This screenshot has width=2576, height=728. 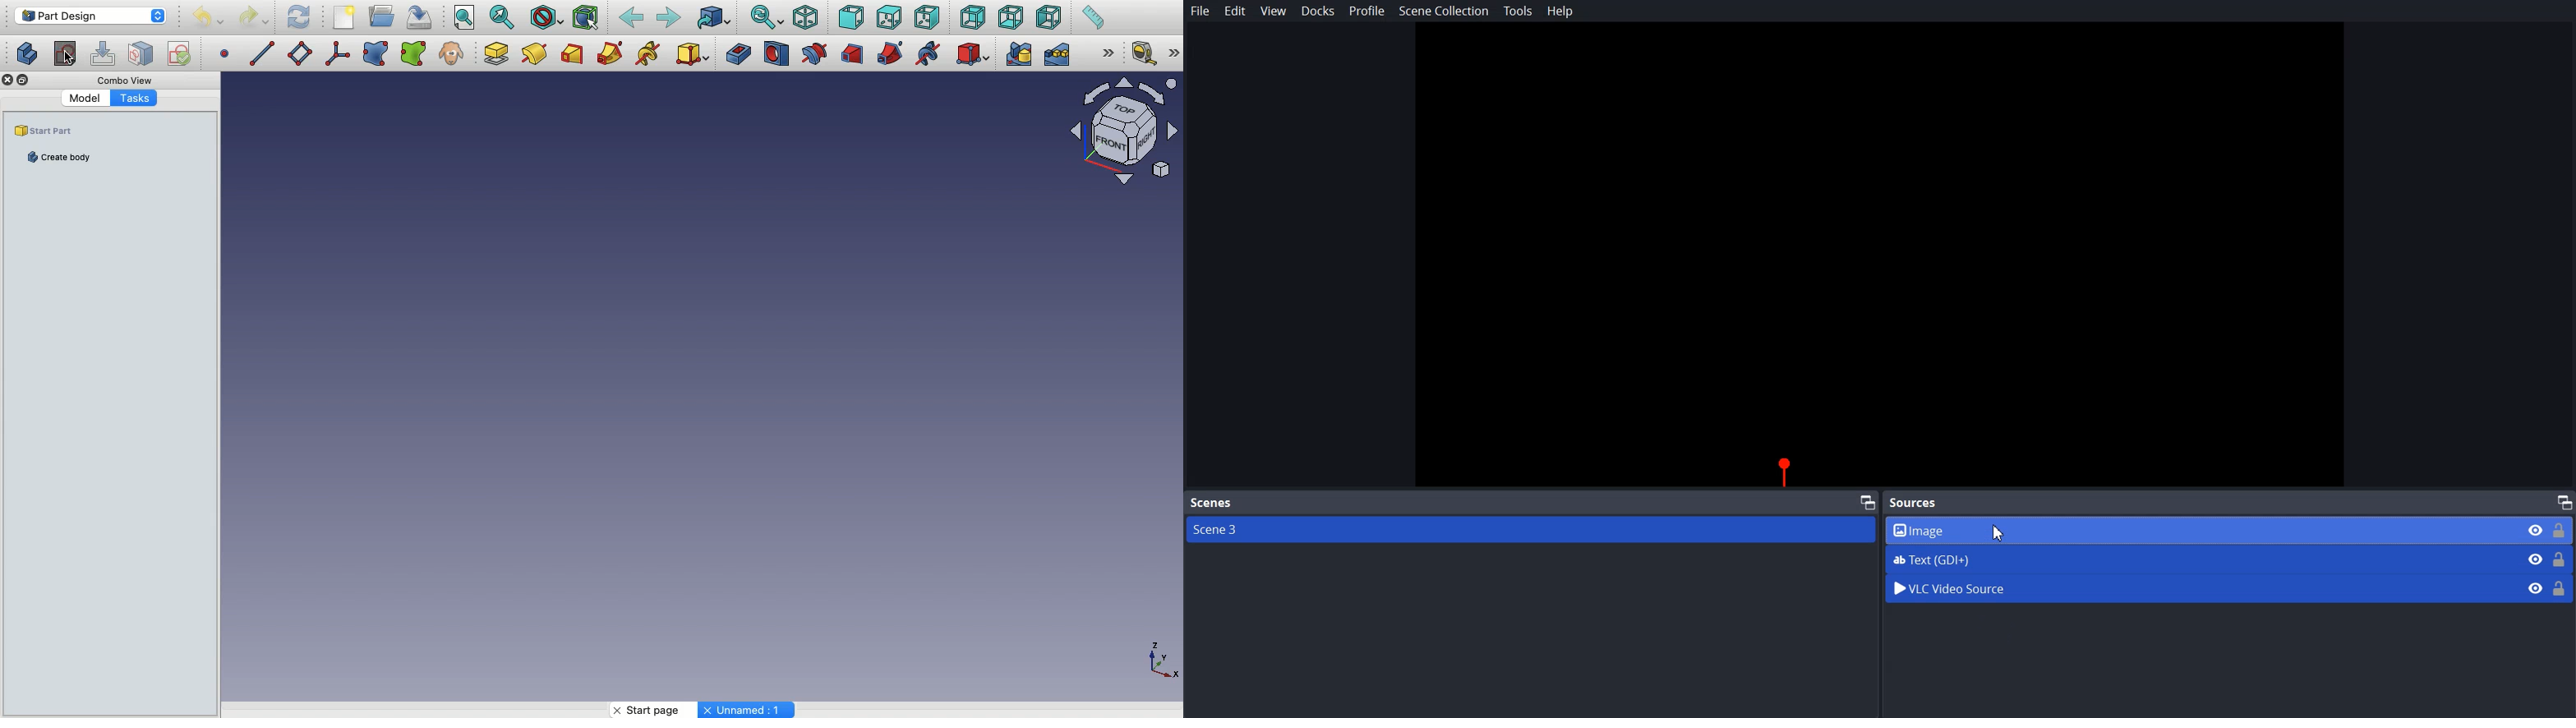 What do you see at coordinates (1092, 19) in the screenshot?
I see `Measure` at bounding box center [1092, 19].